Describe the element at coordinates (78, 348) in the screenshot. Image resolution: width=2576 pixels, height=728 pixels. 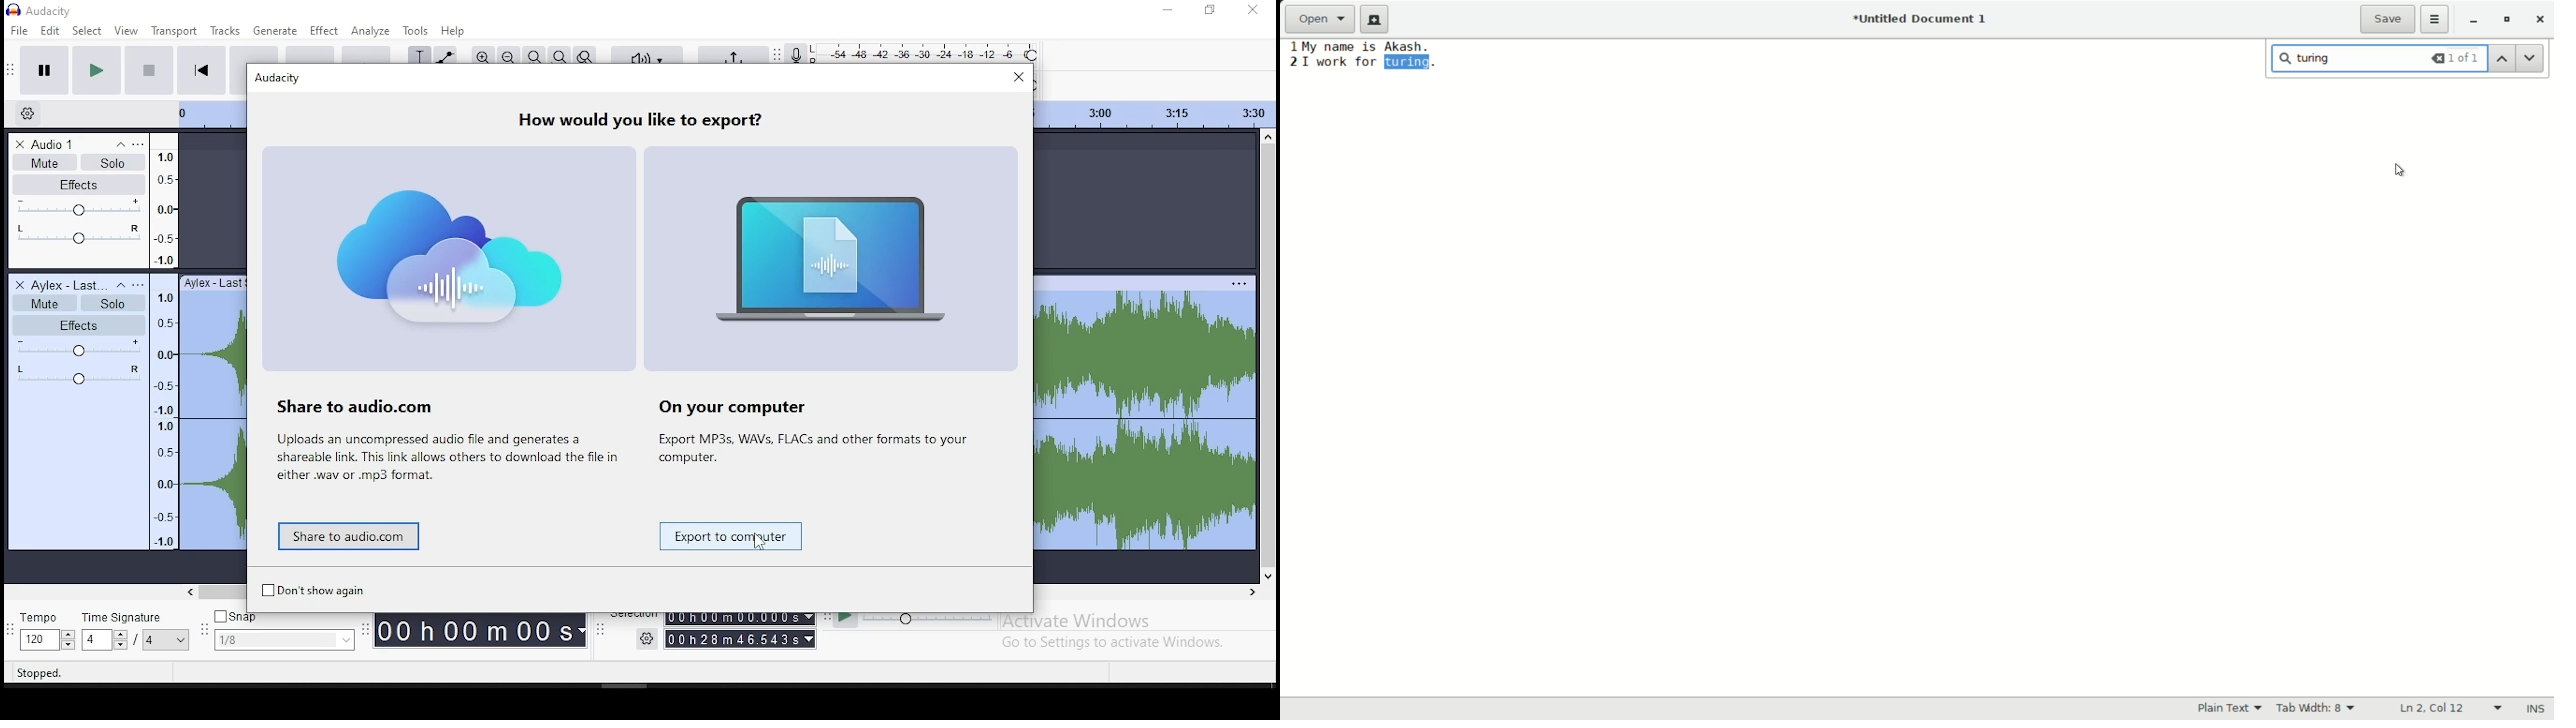
I see `volume` at that location.